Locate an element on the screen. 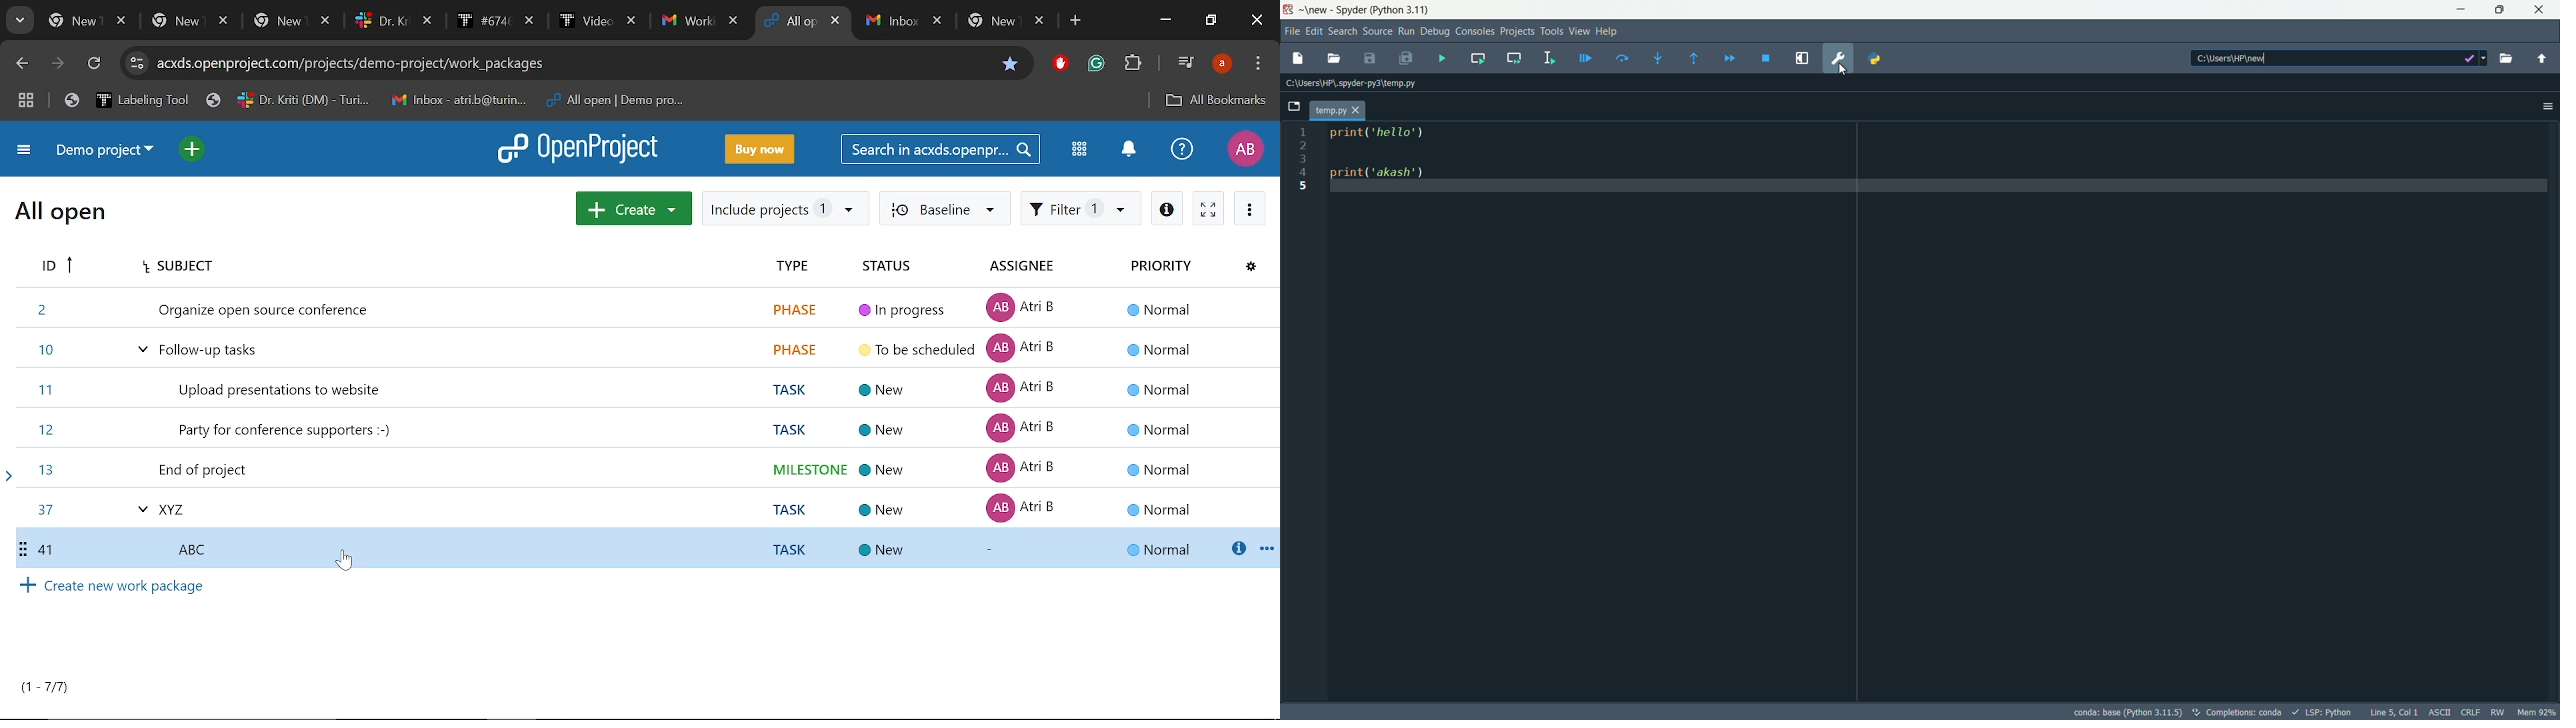  minimize is located at coordinates (2461, 9).